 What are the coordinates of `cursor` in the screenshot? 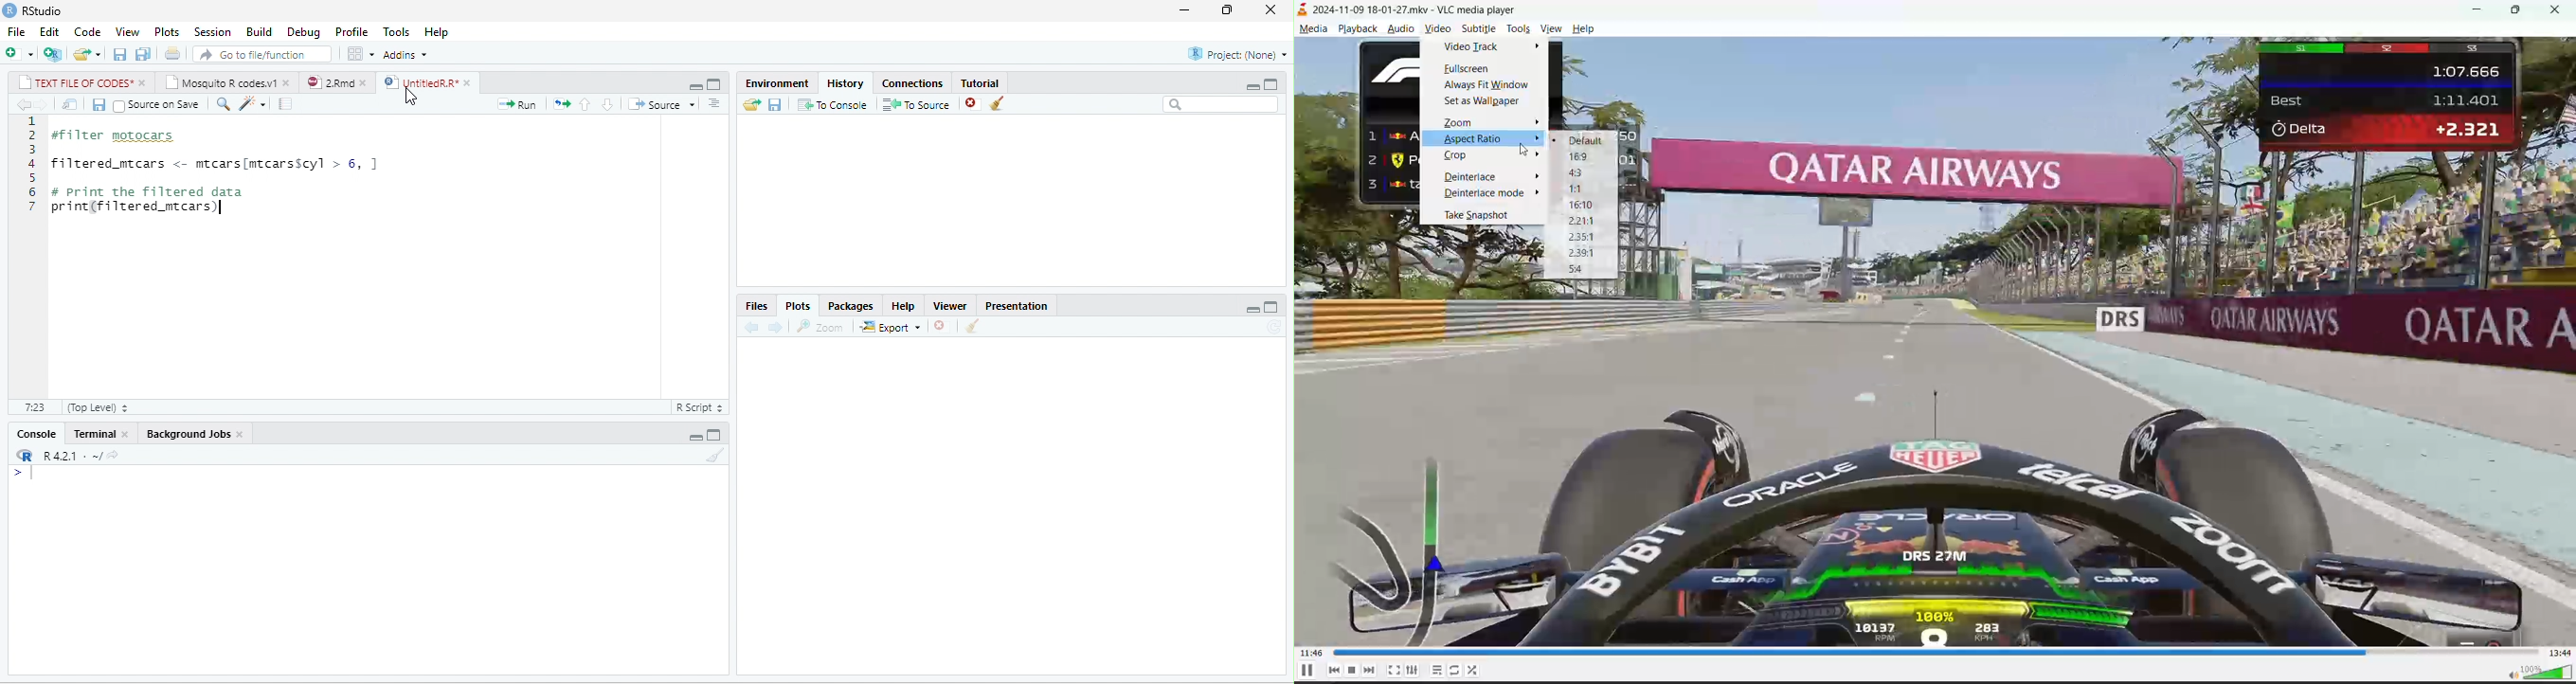 It's located at (1526, 149).